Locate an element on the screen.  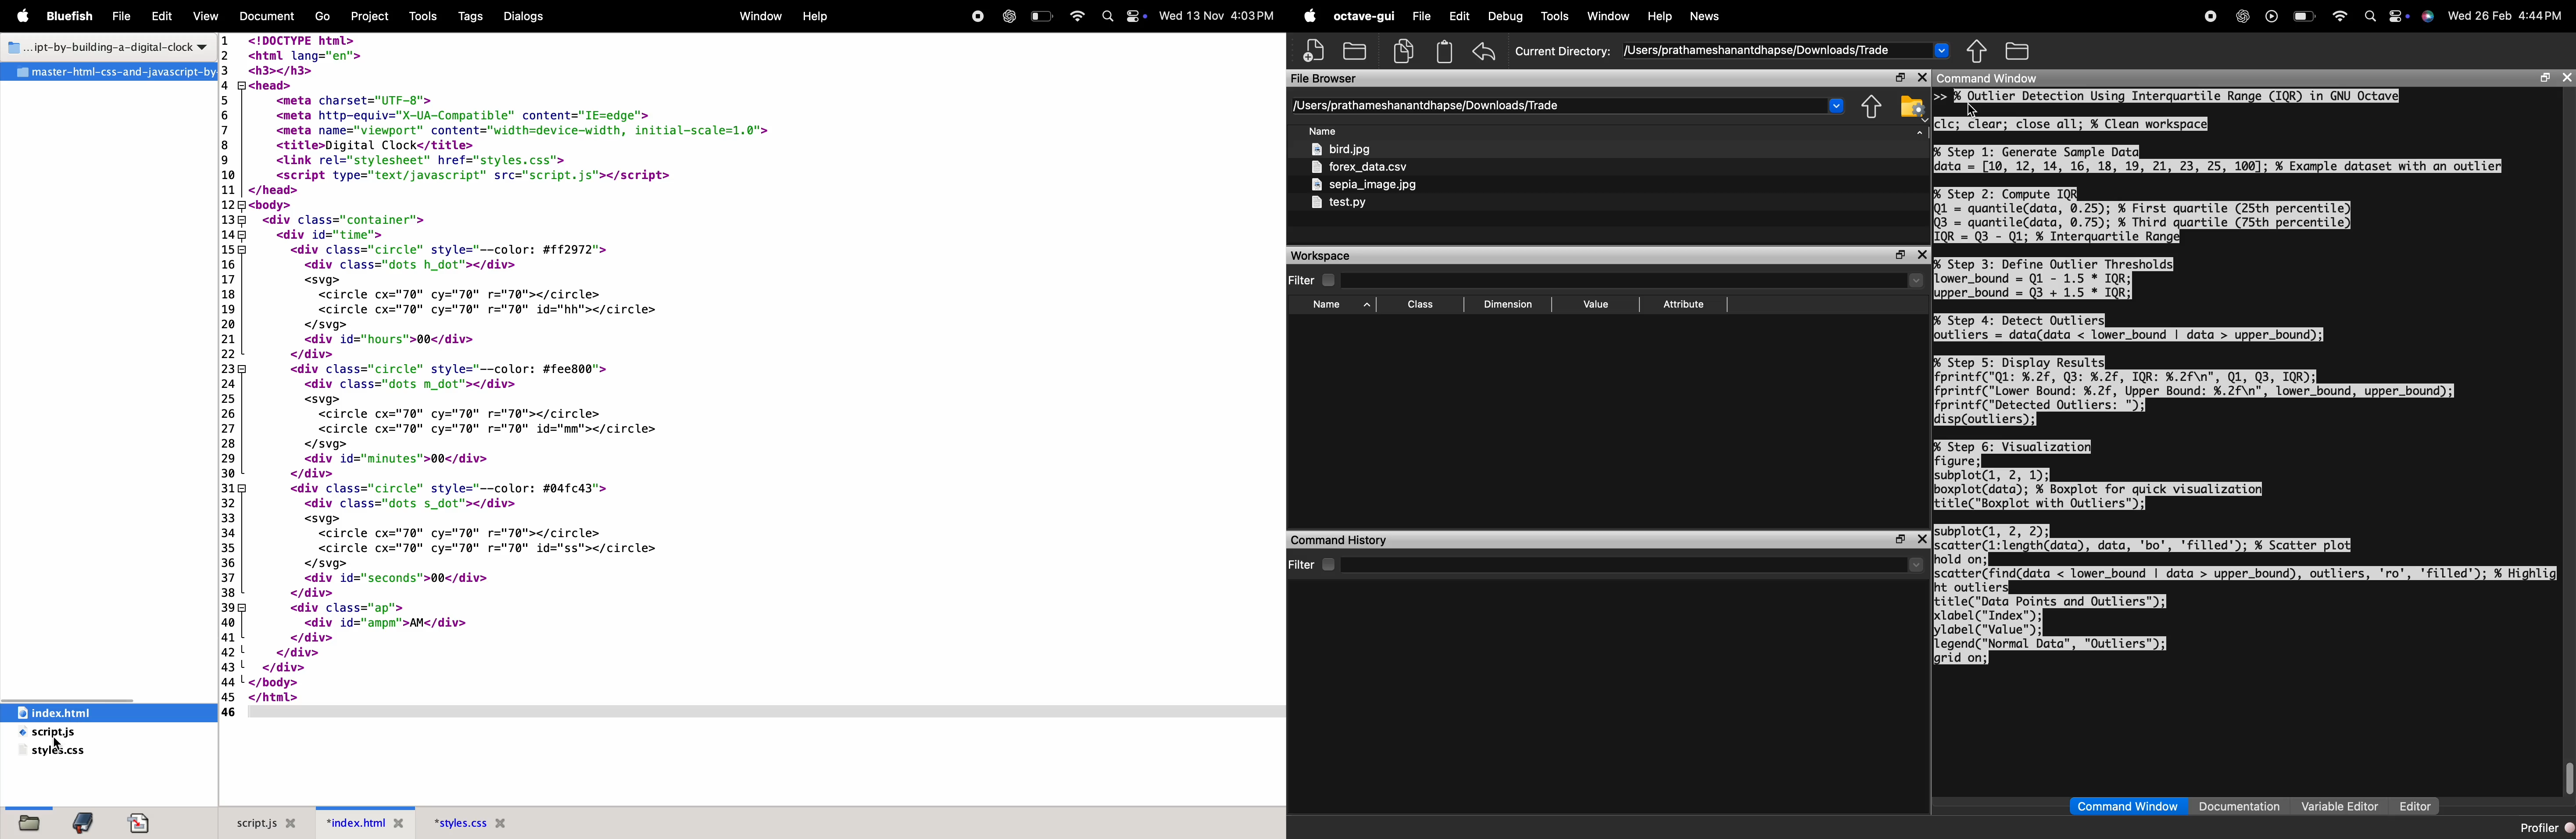
open folder is located at coordinates (1356, 49).